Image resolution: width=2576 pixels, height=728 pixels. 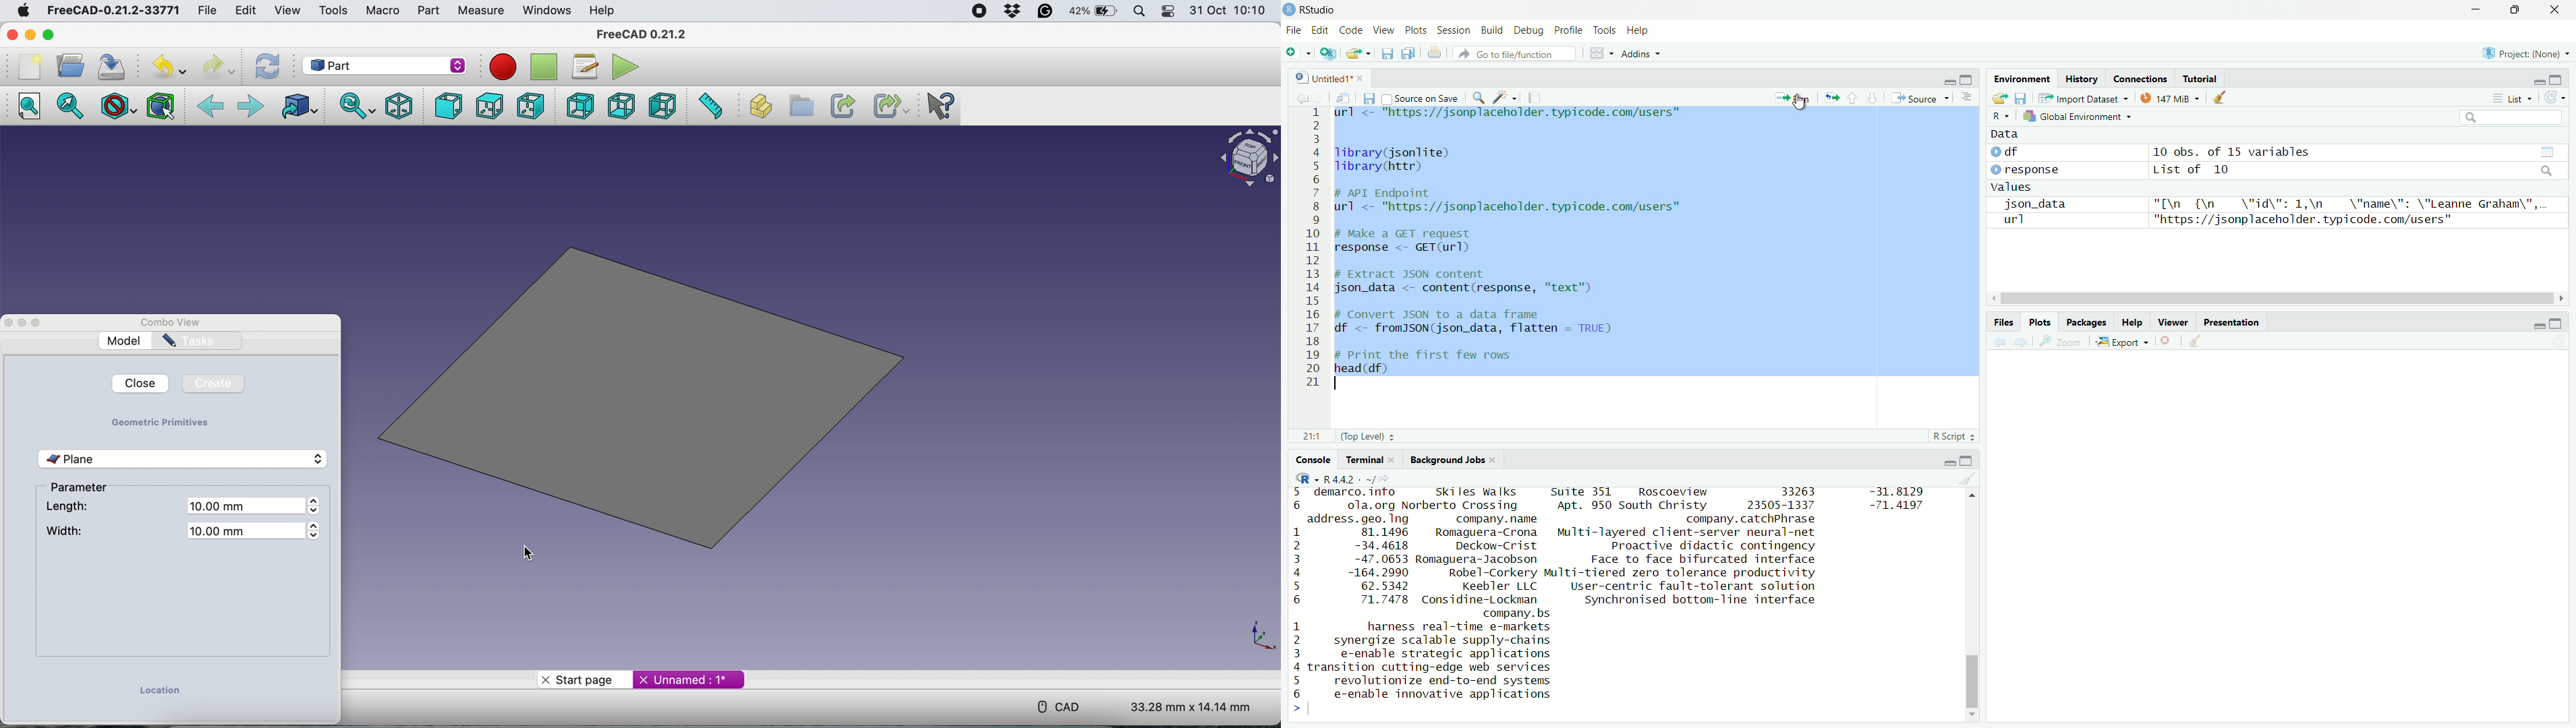 What do you see at coordinates (2006, 151) in the screenshot?
I see `df` at bounding box center [2006, 151].